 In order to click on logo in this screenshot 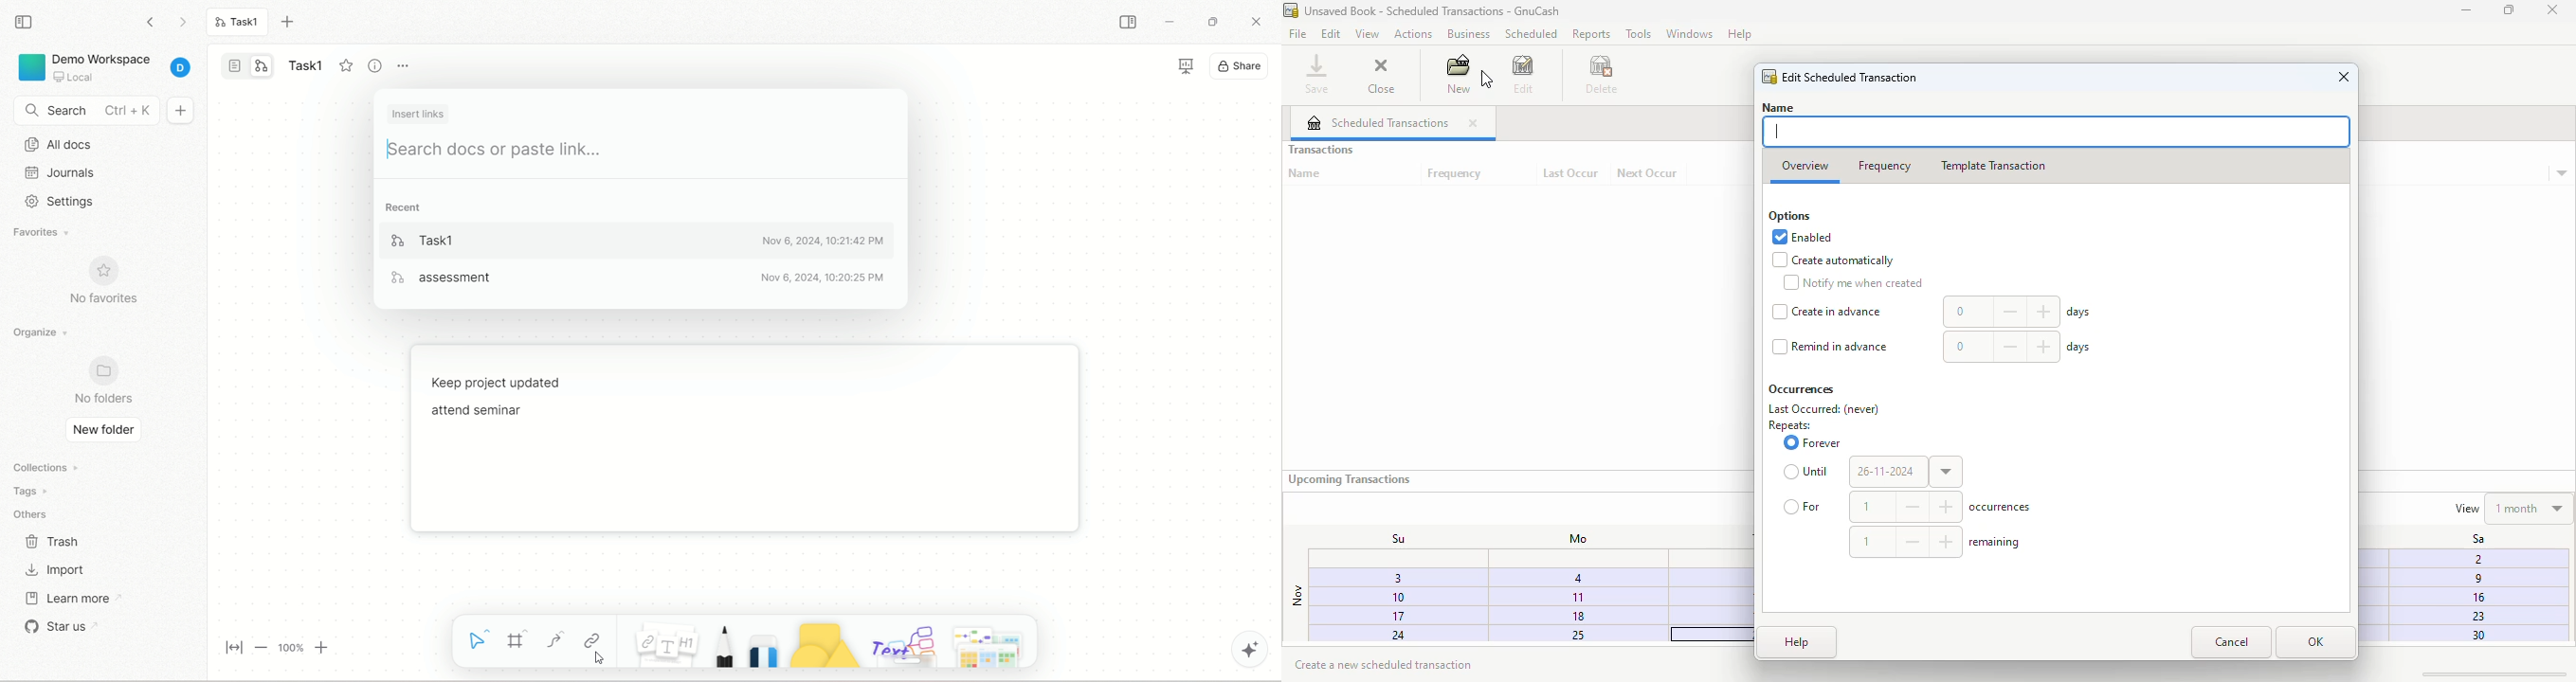, I will do `click(1291, 9)`.